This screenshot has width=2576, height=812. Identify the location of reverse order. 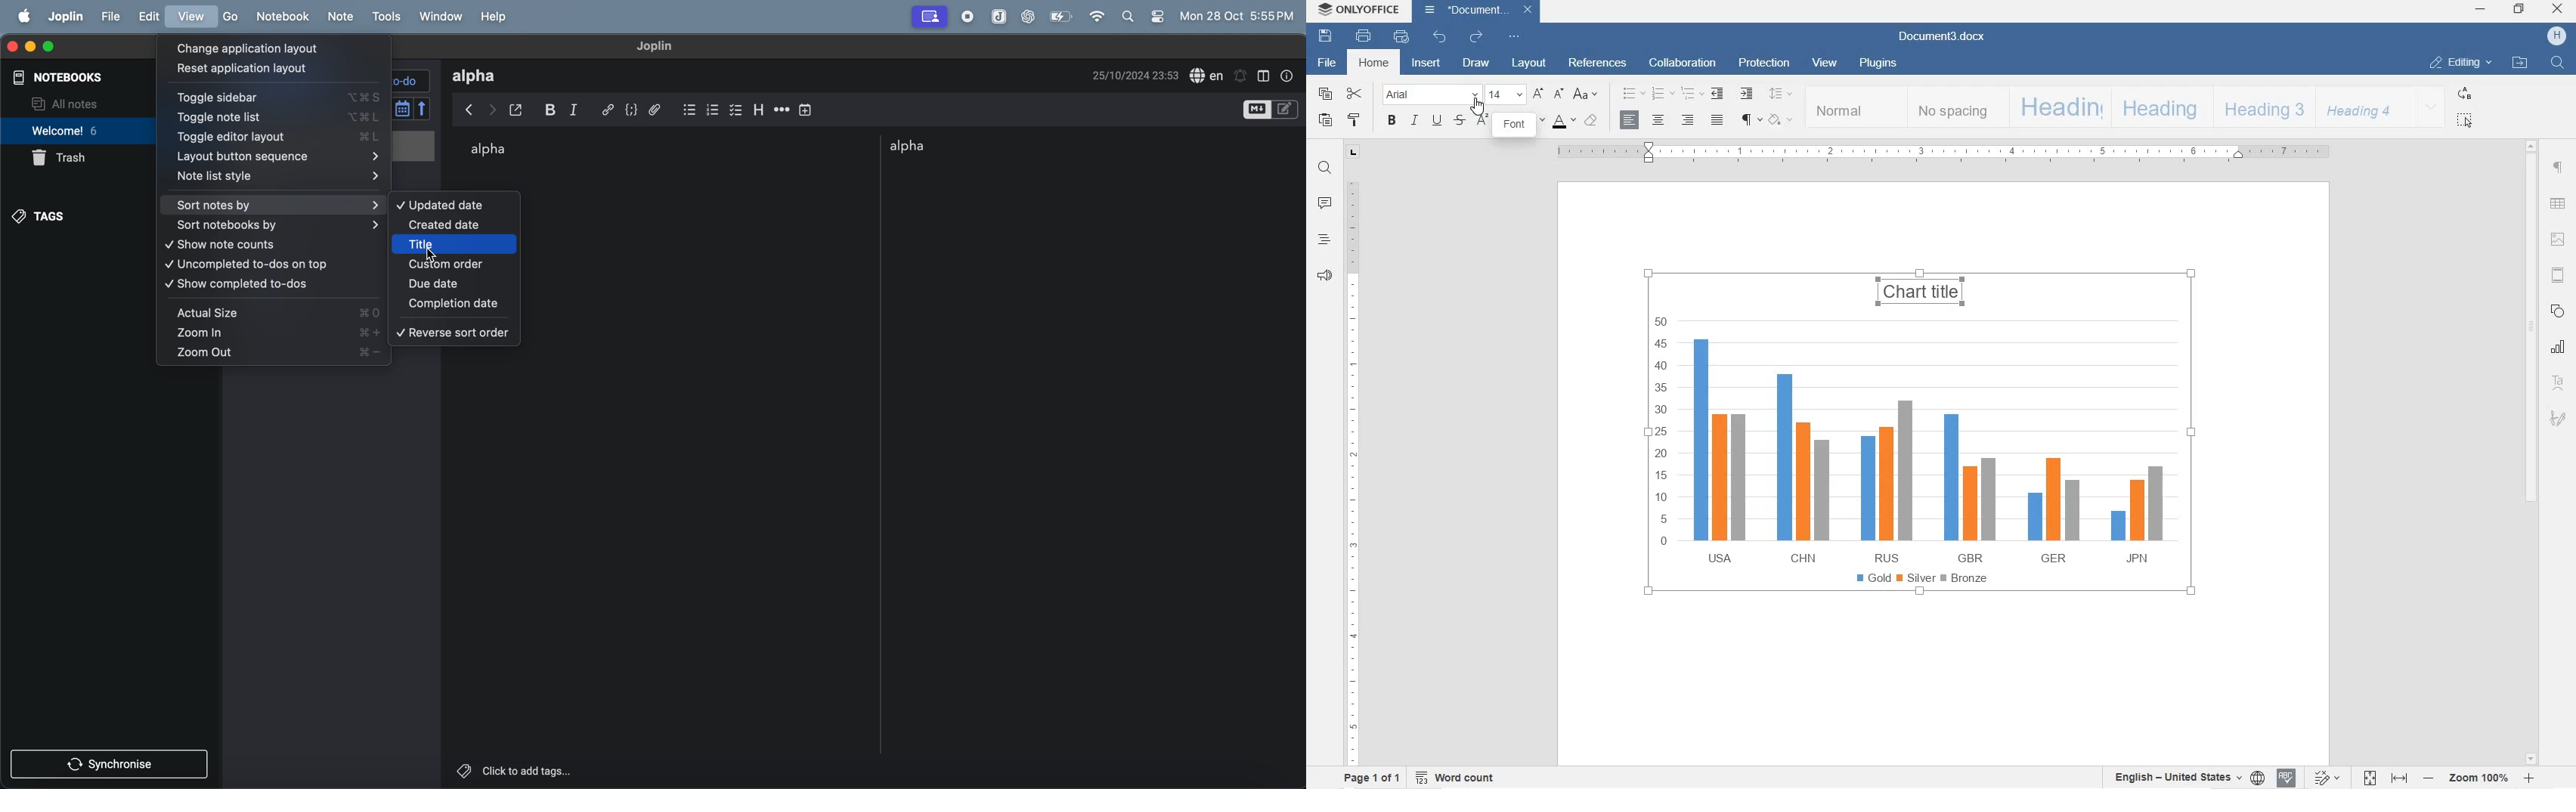
(457, 332).